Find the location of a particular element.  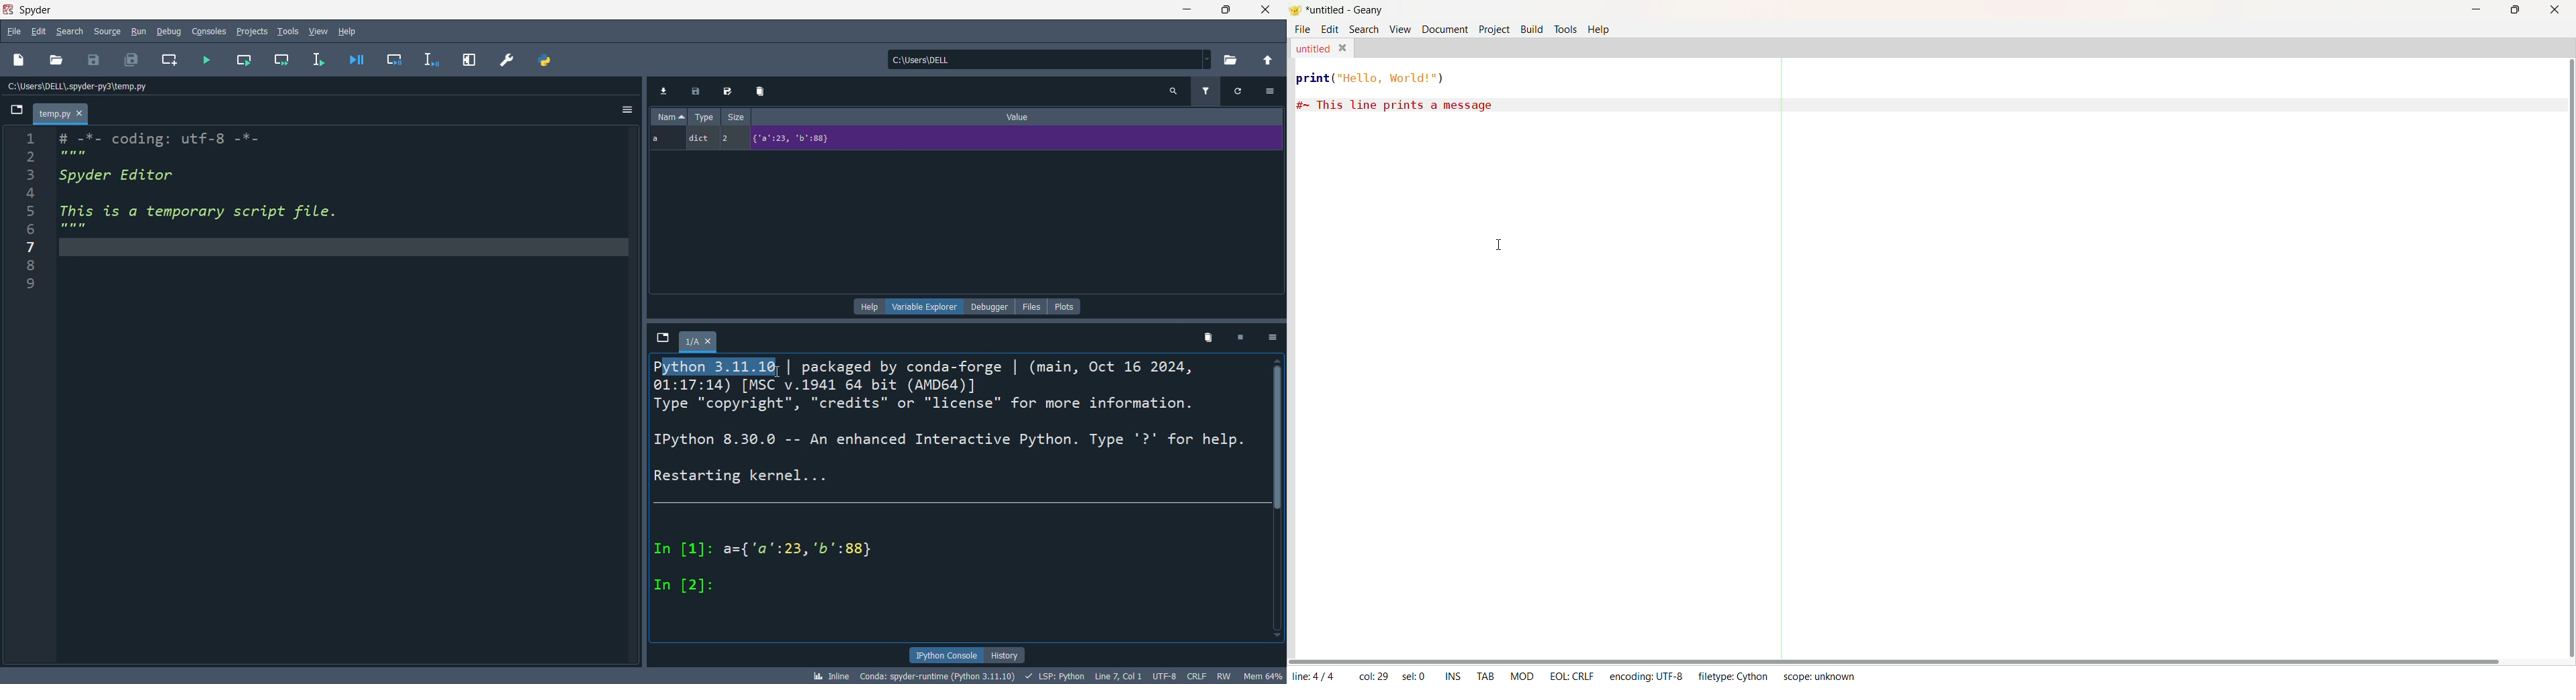

debug cell is located at coordinates (401, 59).